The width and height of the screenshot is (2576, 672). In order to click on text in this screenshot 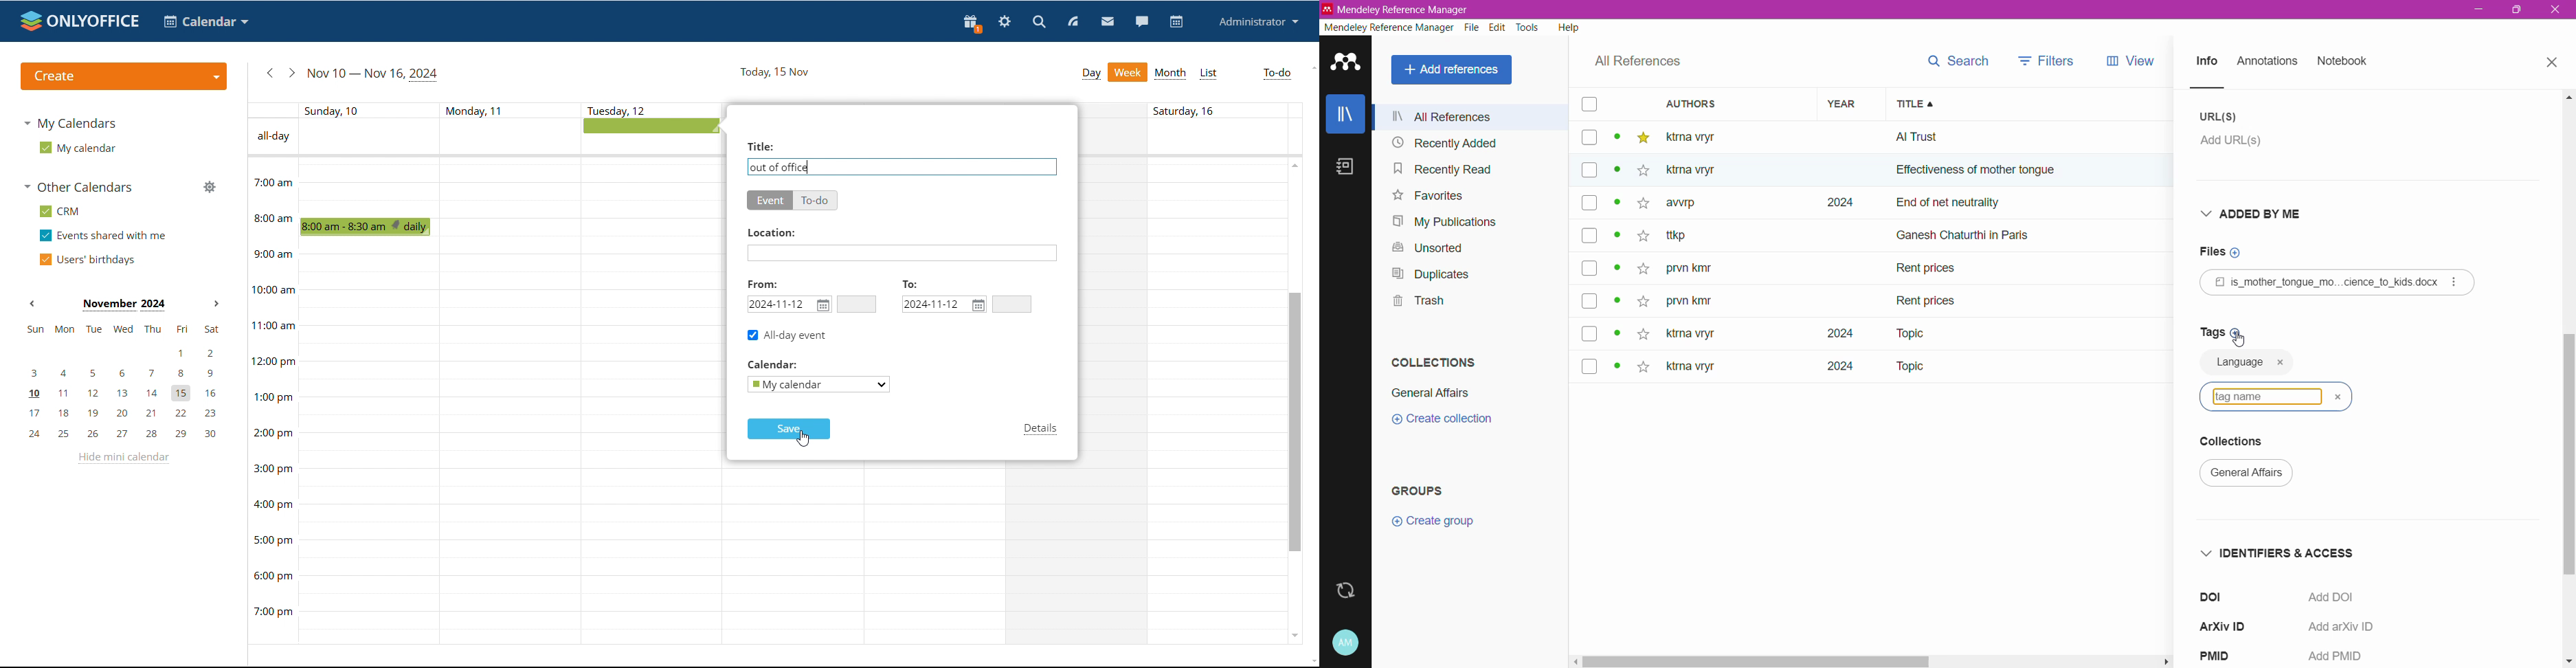, I will do `click(273, 137)`.